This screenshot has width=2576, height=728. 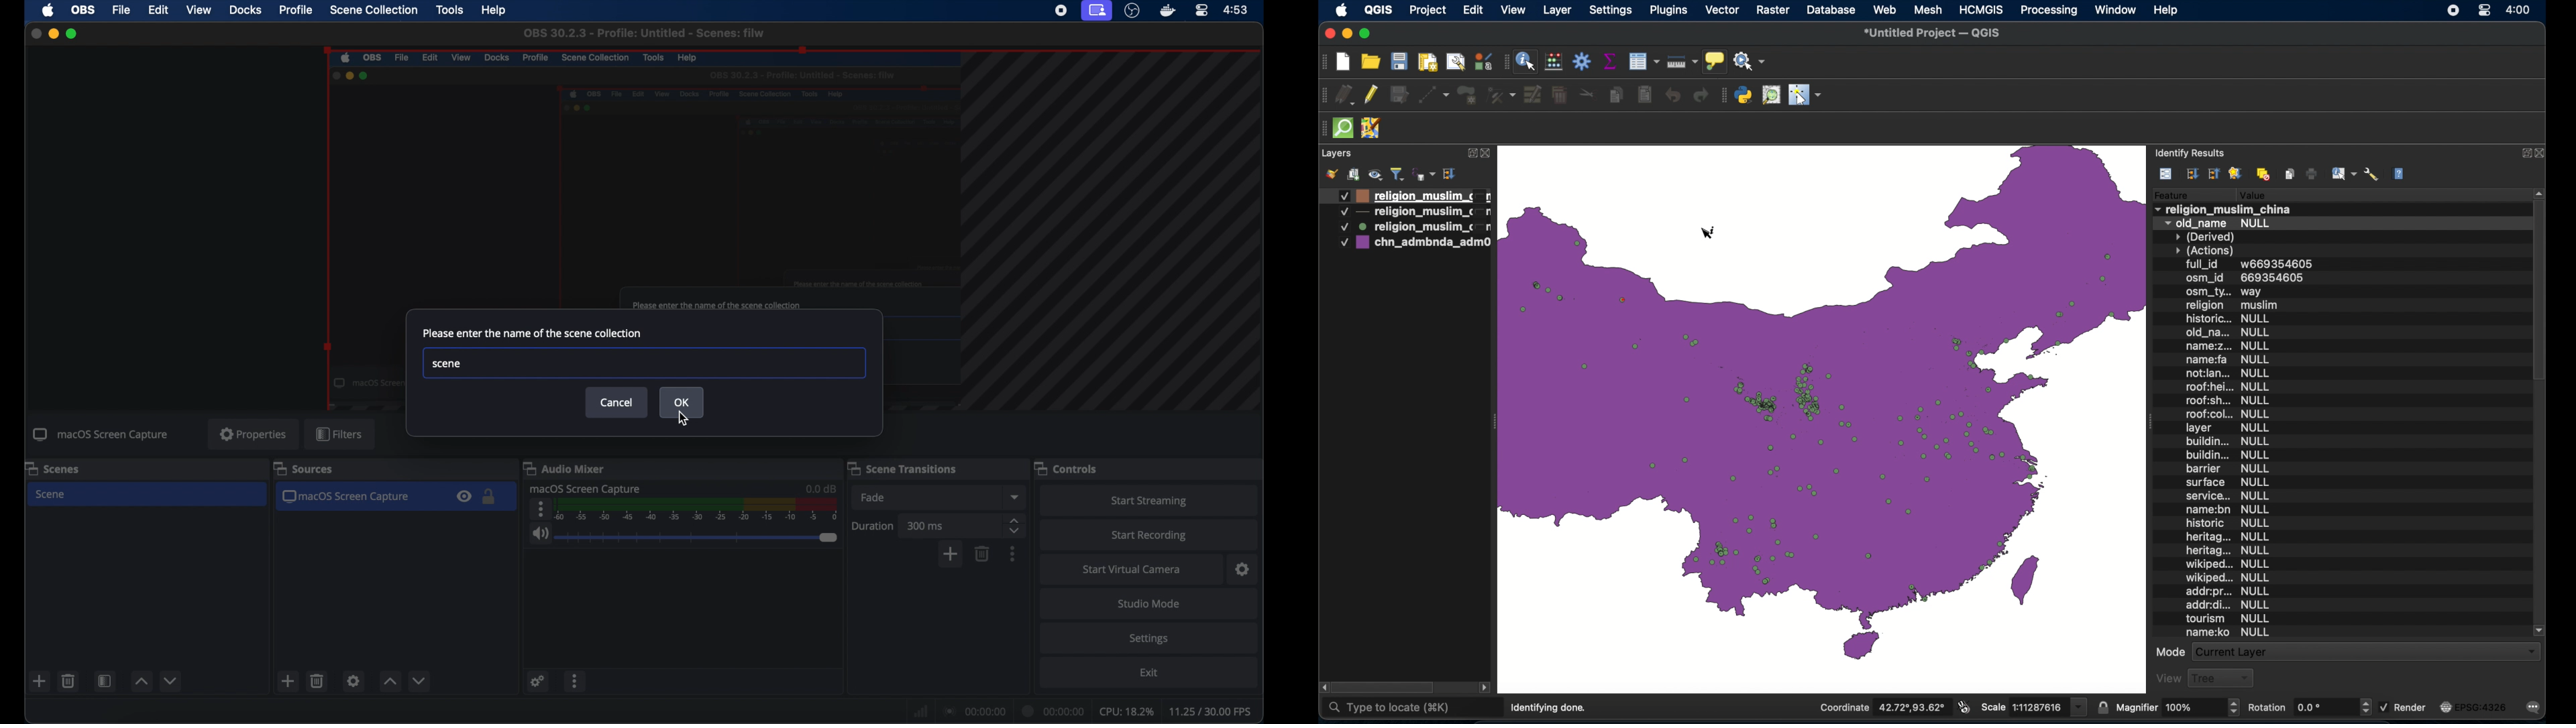 What do you see at coordinates (303, 469) in the screenshot?
I see `sources` at bounding box center [303, 469].